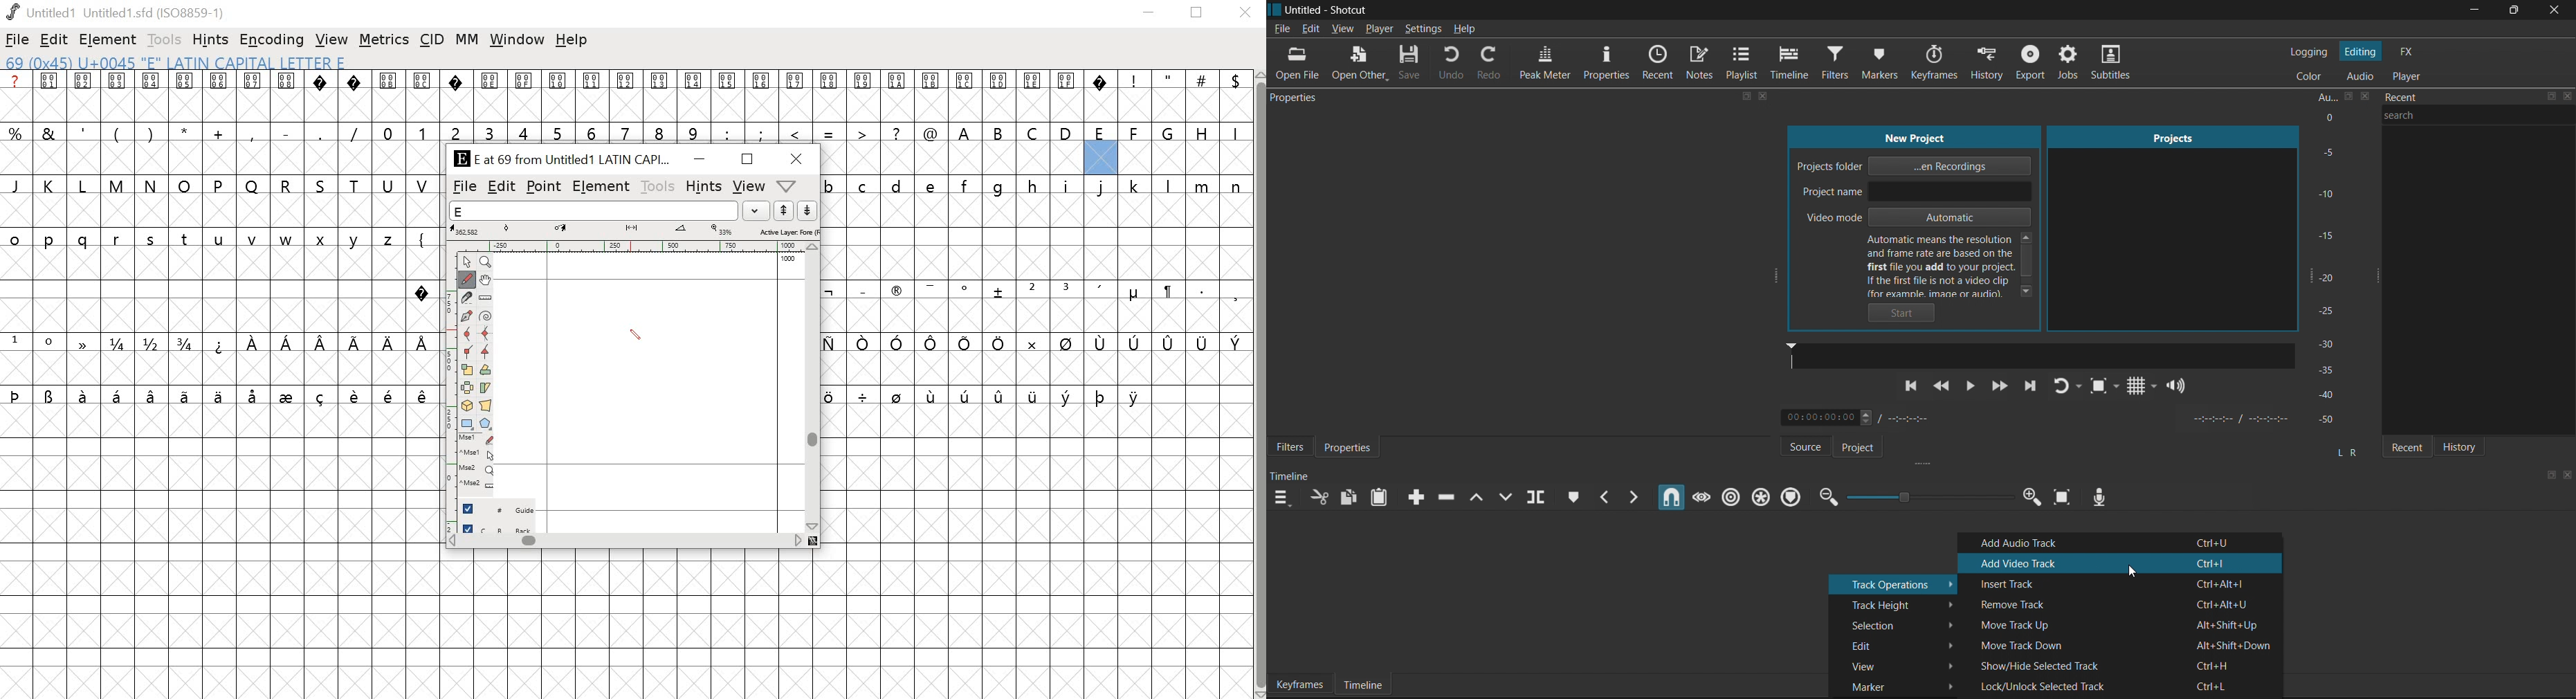 This screenshot has height=700, width=2576. What do you see at coordinates (2102, 388) in the screenshot?
I see `Toggle Zoom` at bounding box center [2102, 388].